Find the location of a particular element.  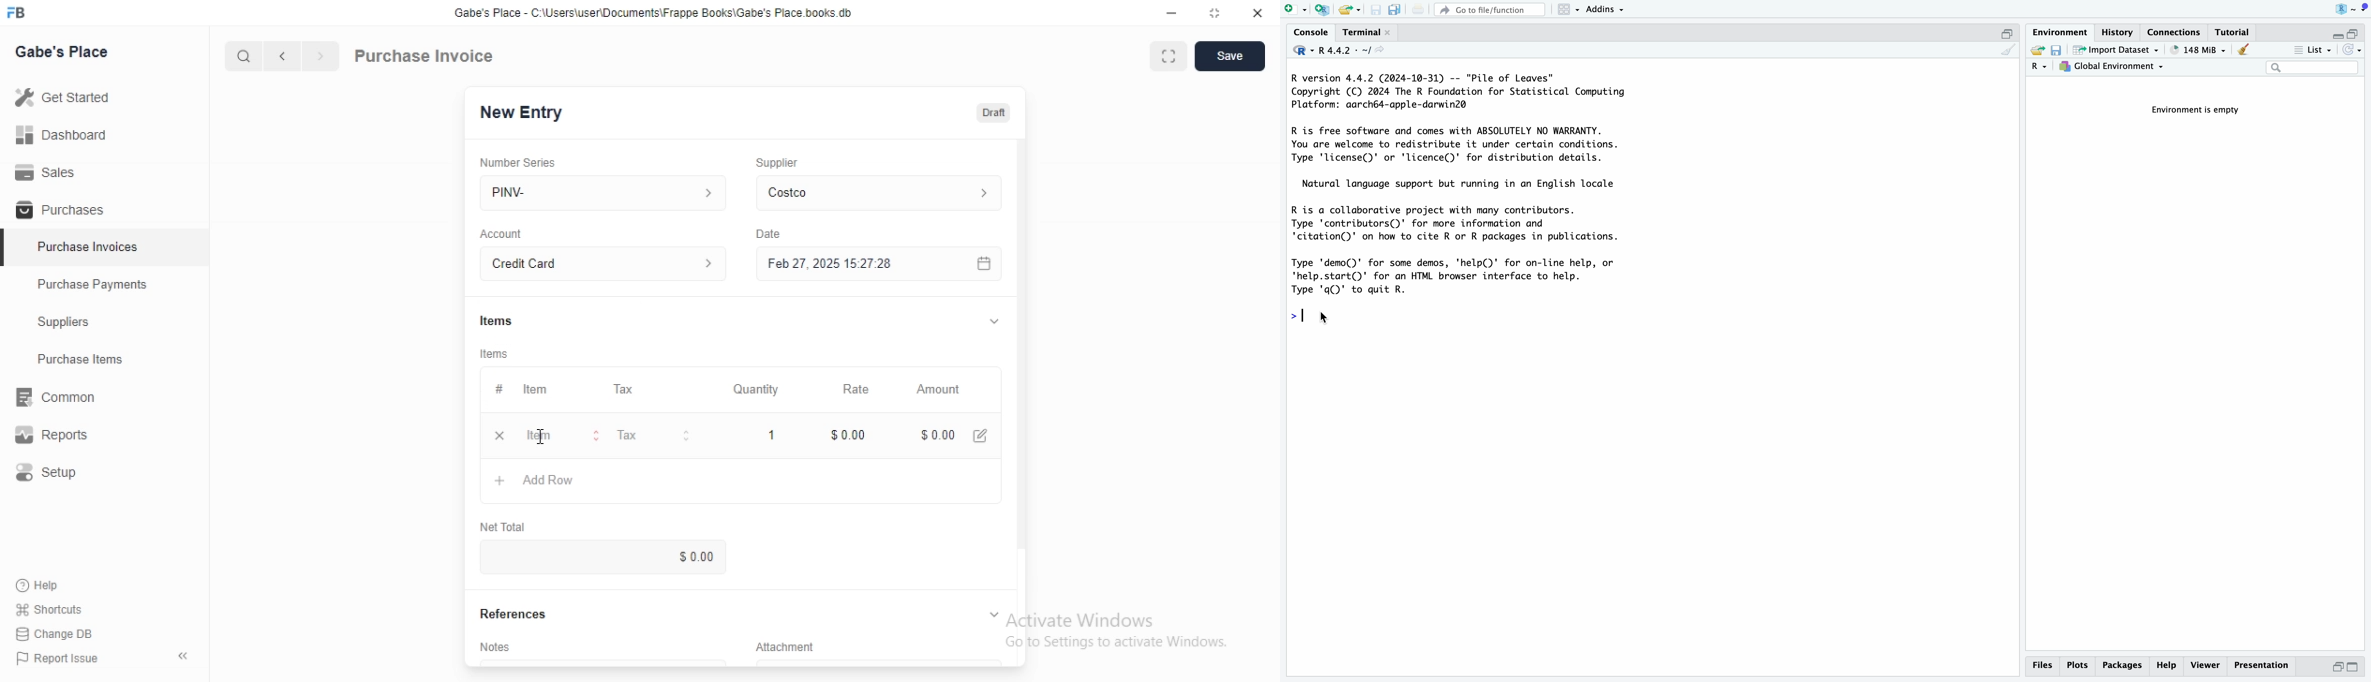

Tax is located at coordinates (651, 435).